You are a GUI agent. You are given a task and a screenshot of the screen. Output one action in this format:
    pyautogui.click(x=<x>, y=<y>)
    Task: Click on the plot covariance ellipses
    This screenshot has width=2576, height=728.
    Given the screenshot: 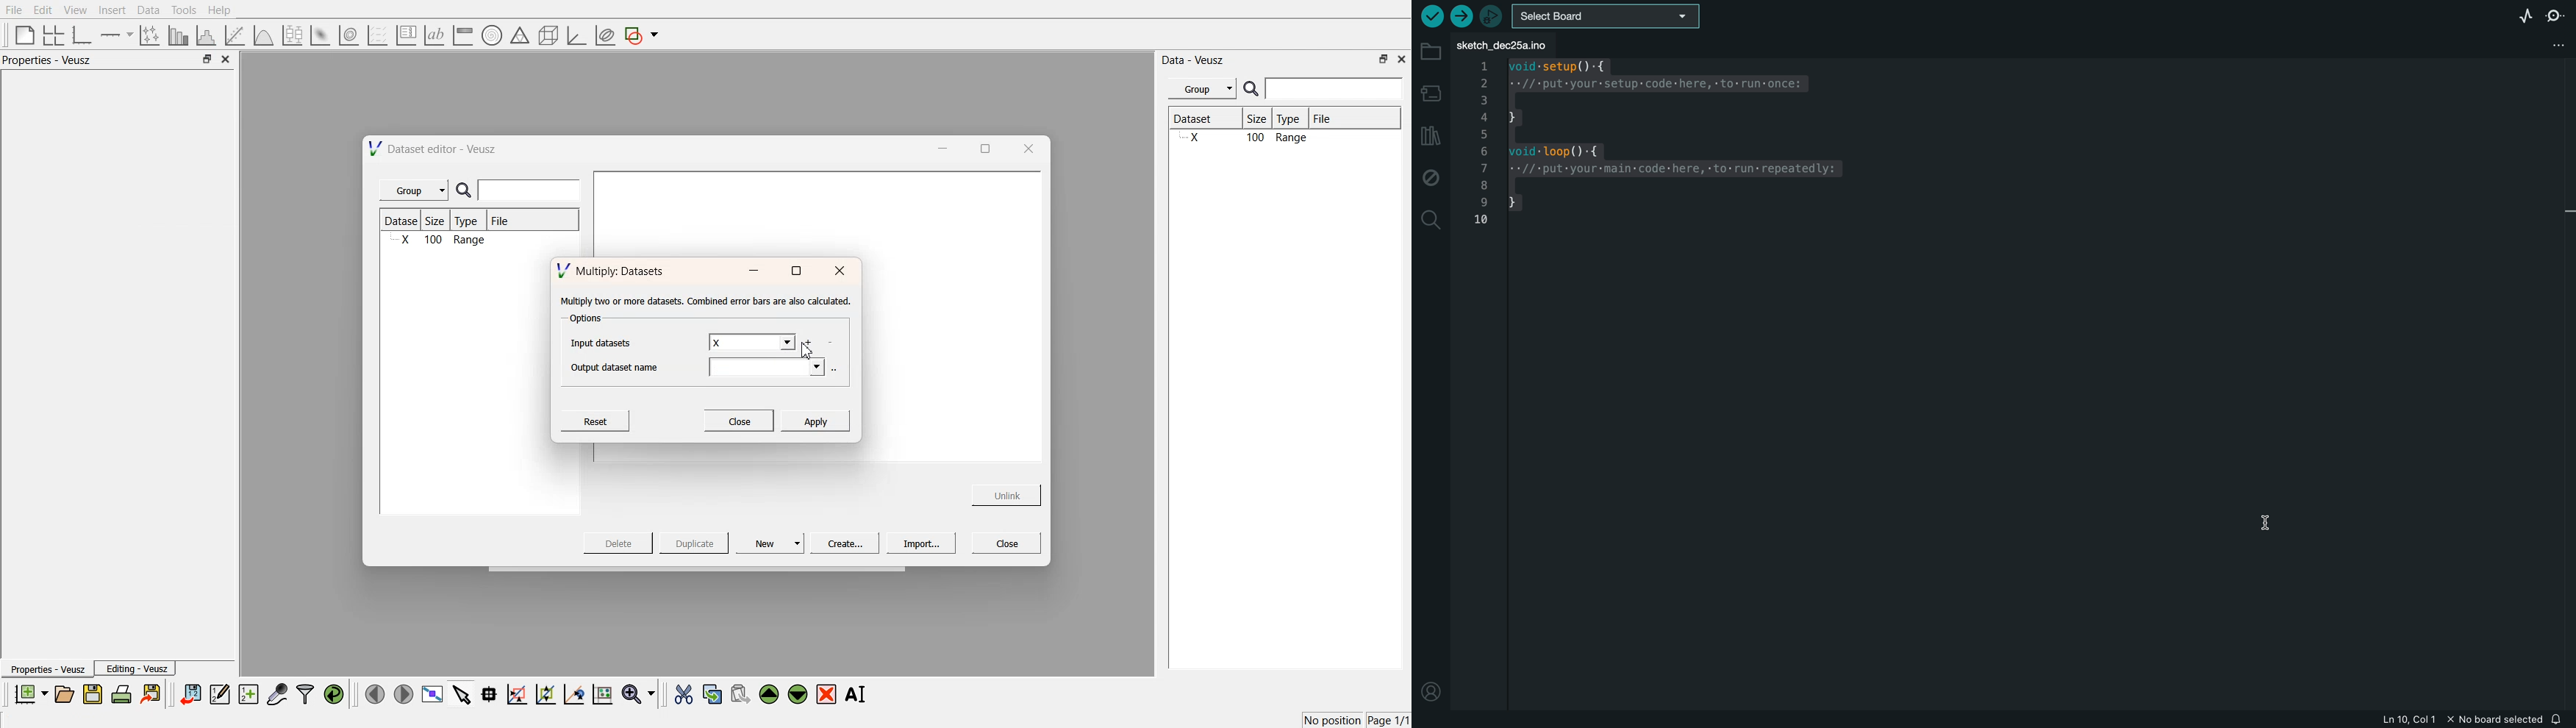 What is the action you would take?
    pyautogui.click(x=604, y=36)
    